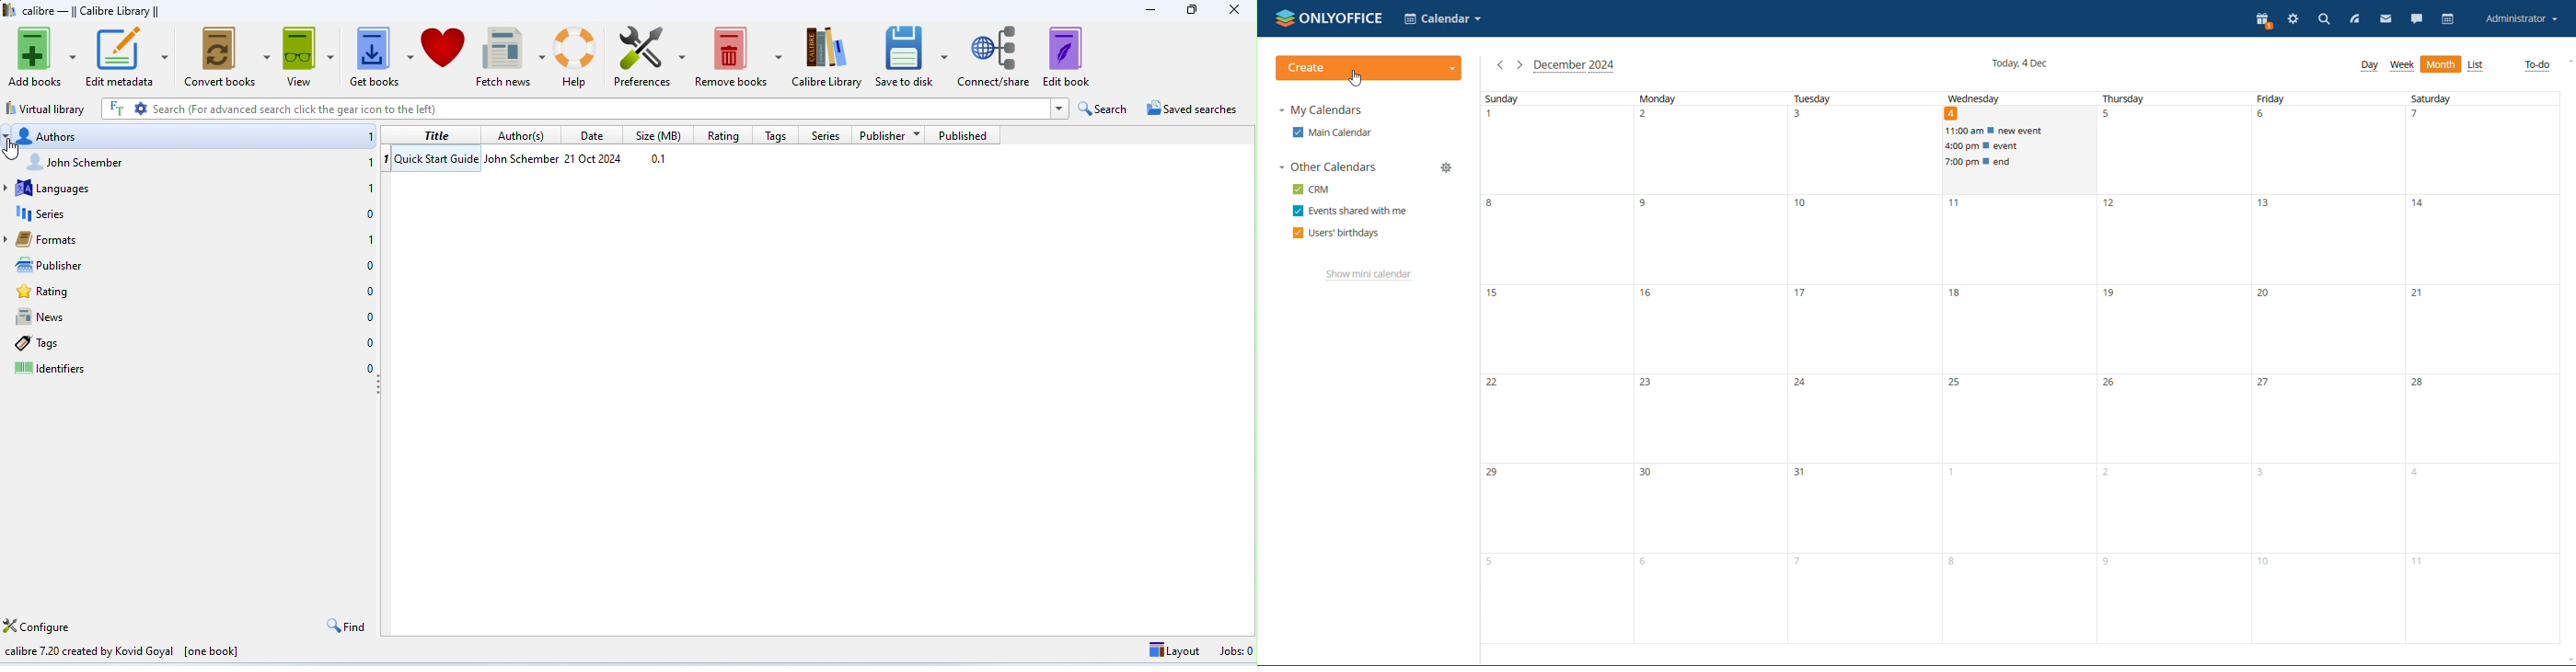 The image size is (2576, 672). I want to click on 1, so click(389, 159).